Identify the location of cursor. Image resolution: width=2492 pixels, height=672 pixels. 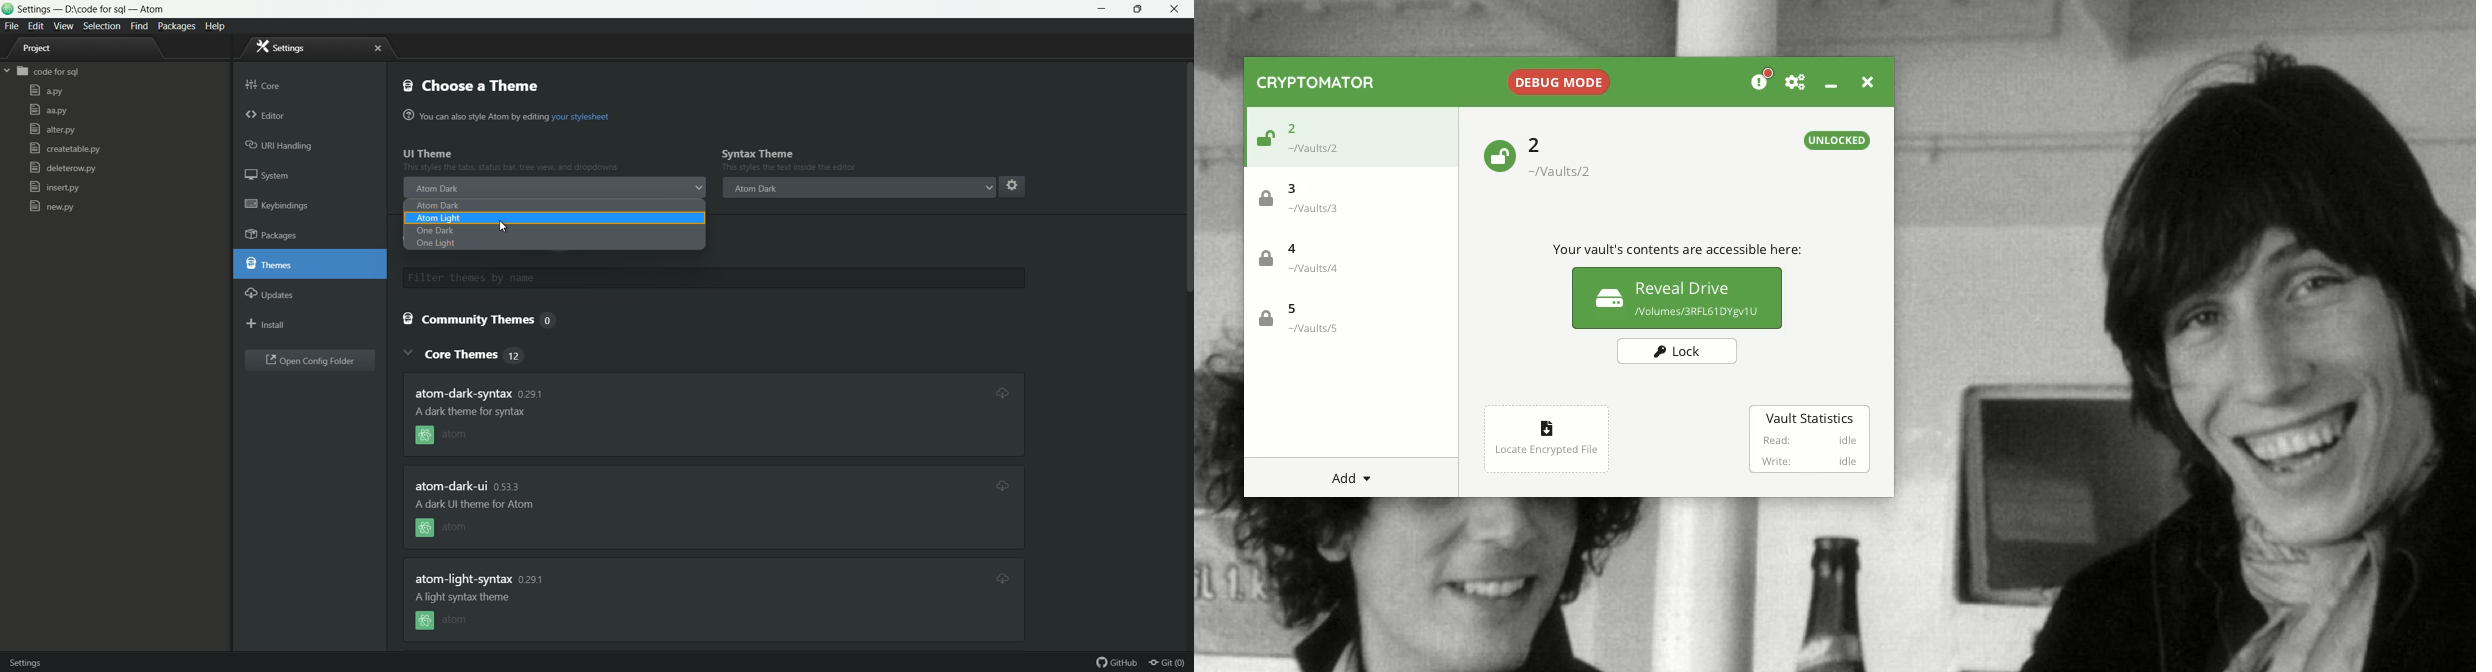
(503, 228).